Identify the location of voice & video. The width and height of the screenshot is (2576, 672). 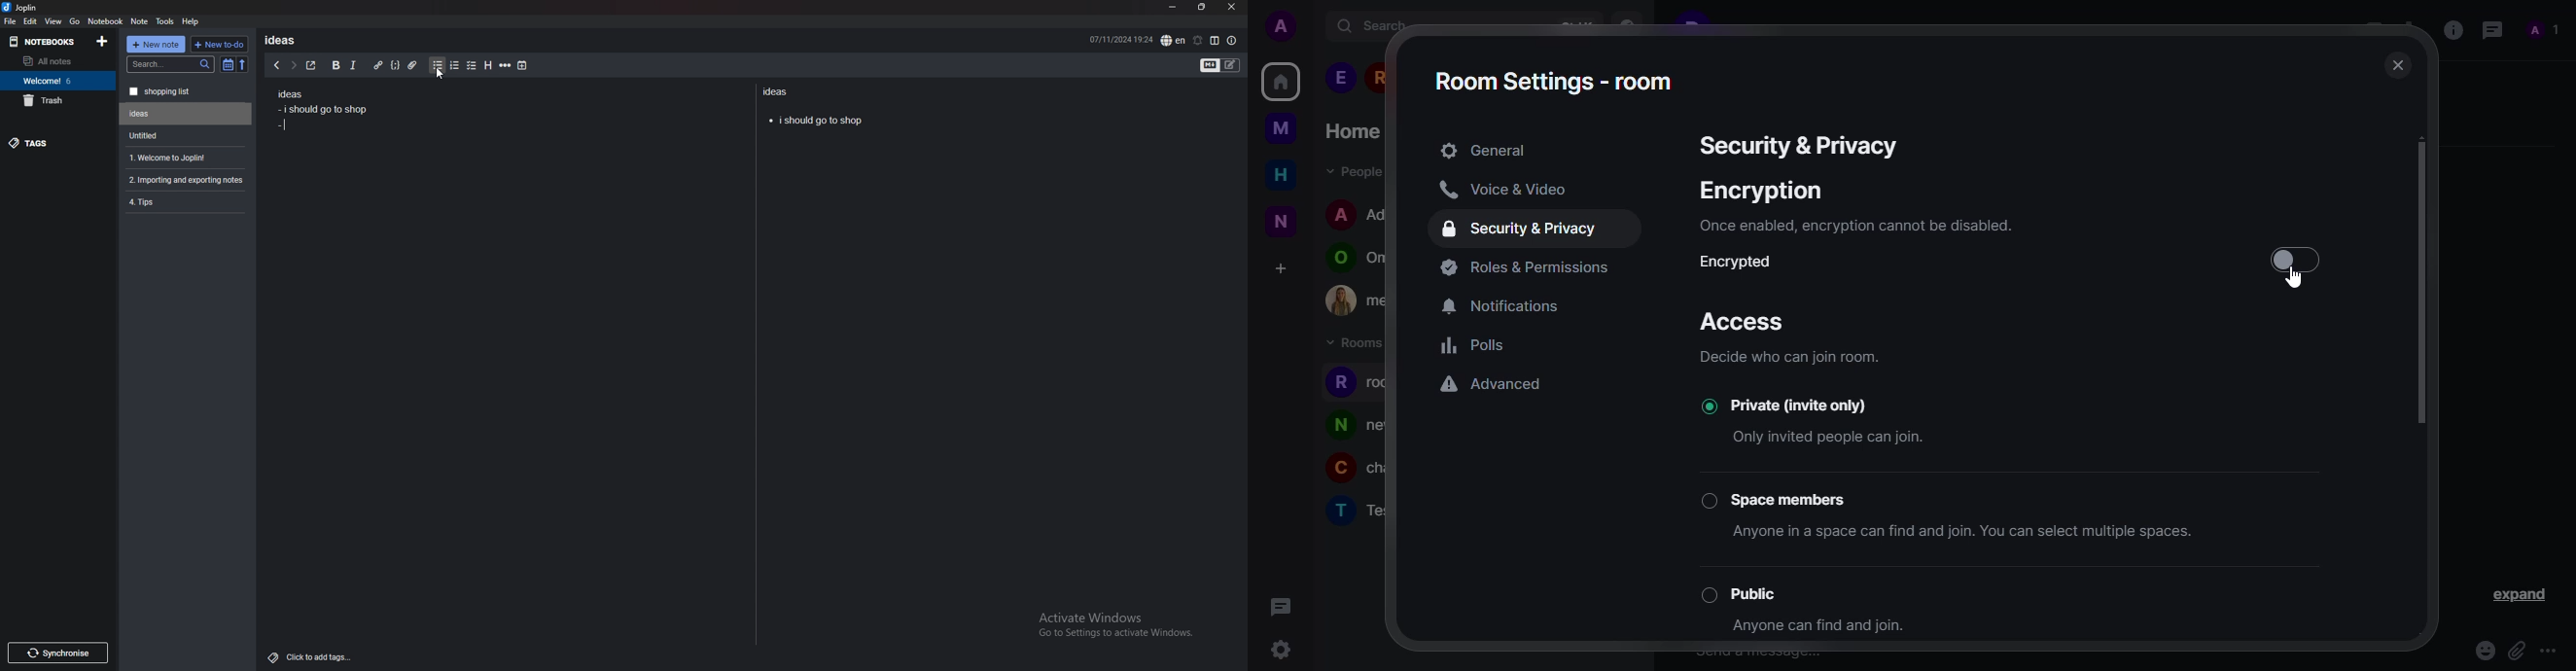
(1508, 190).